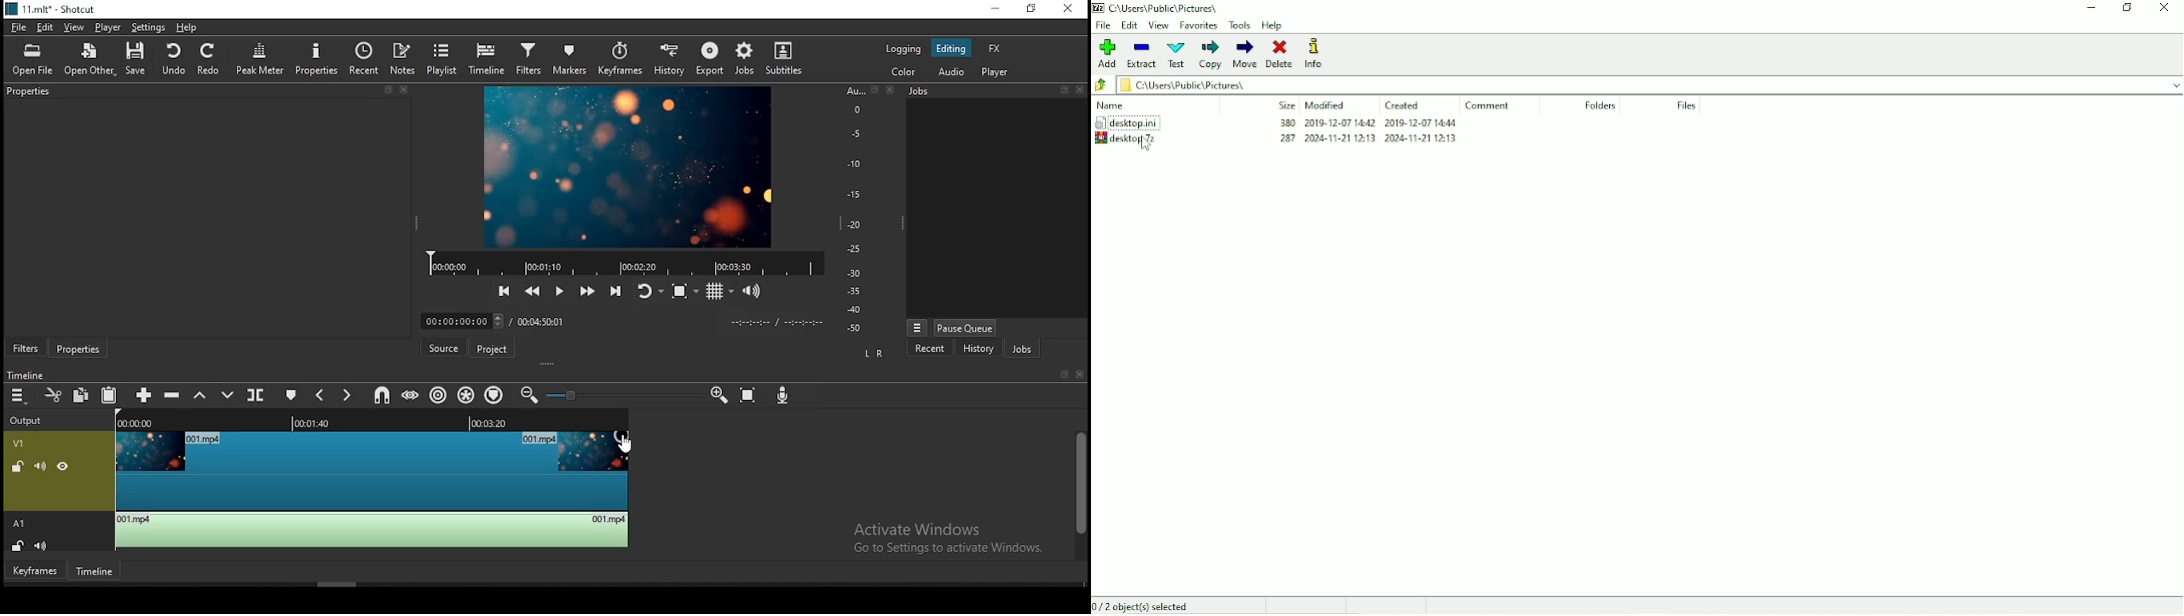  I want to click on Extract, so click(1143, 55).